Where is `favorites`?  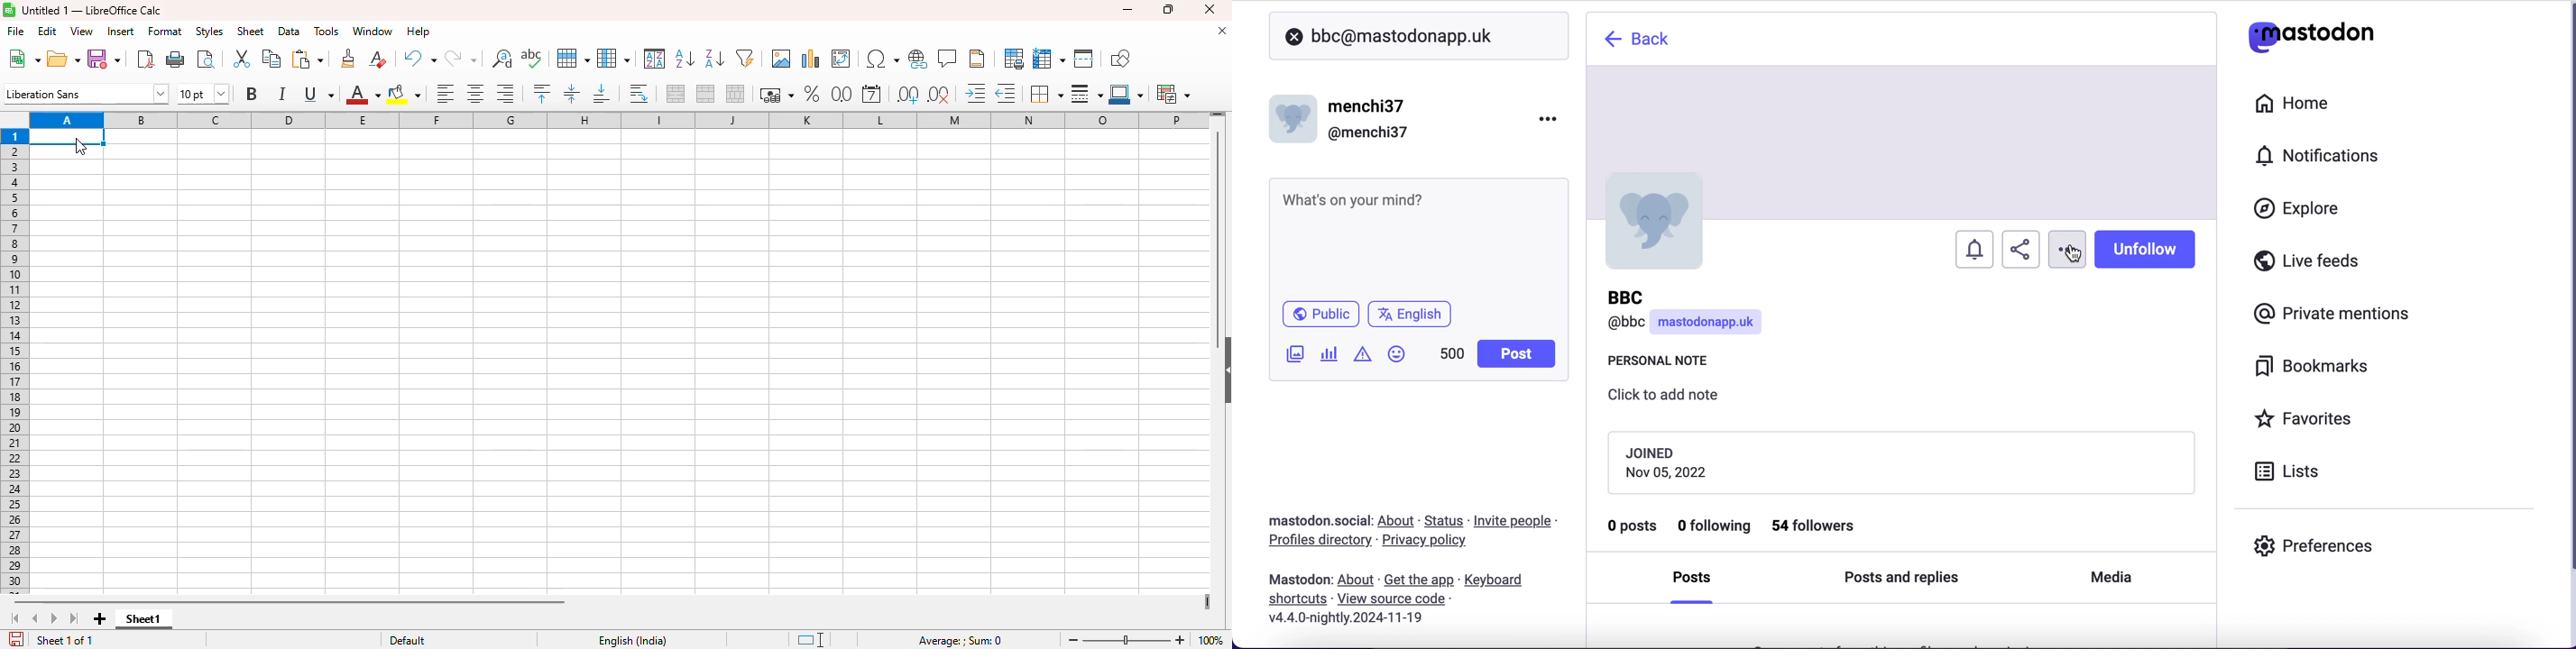 favorites is located at coordinates (2307, 420).